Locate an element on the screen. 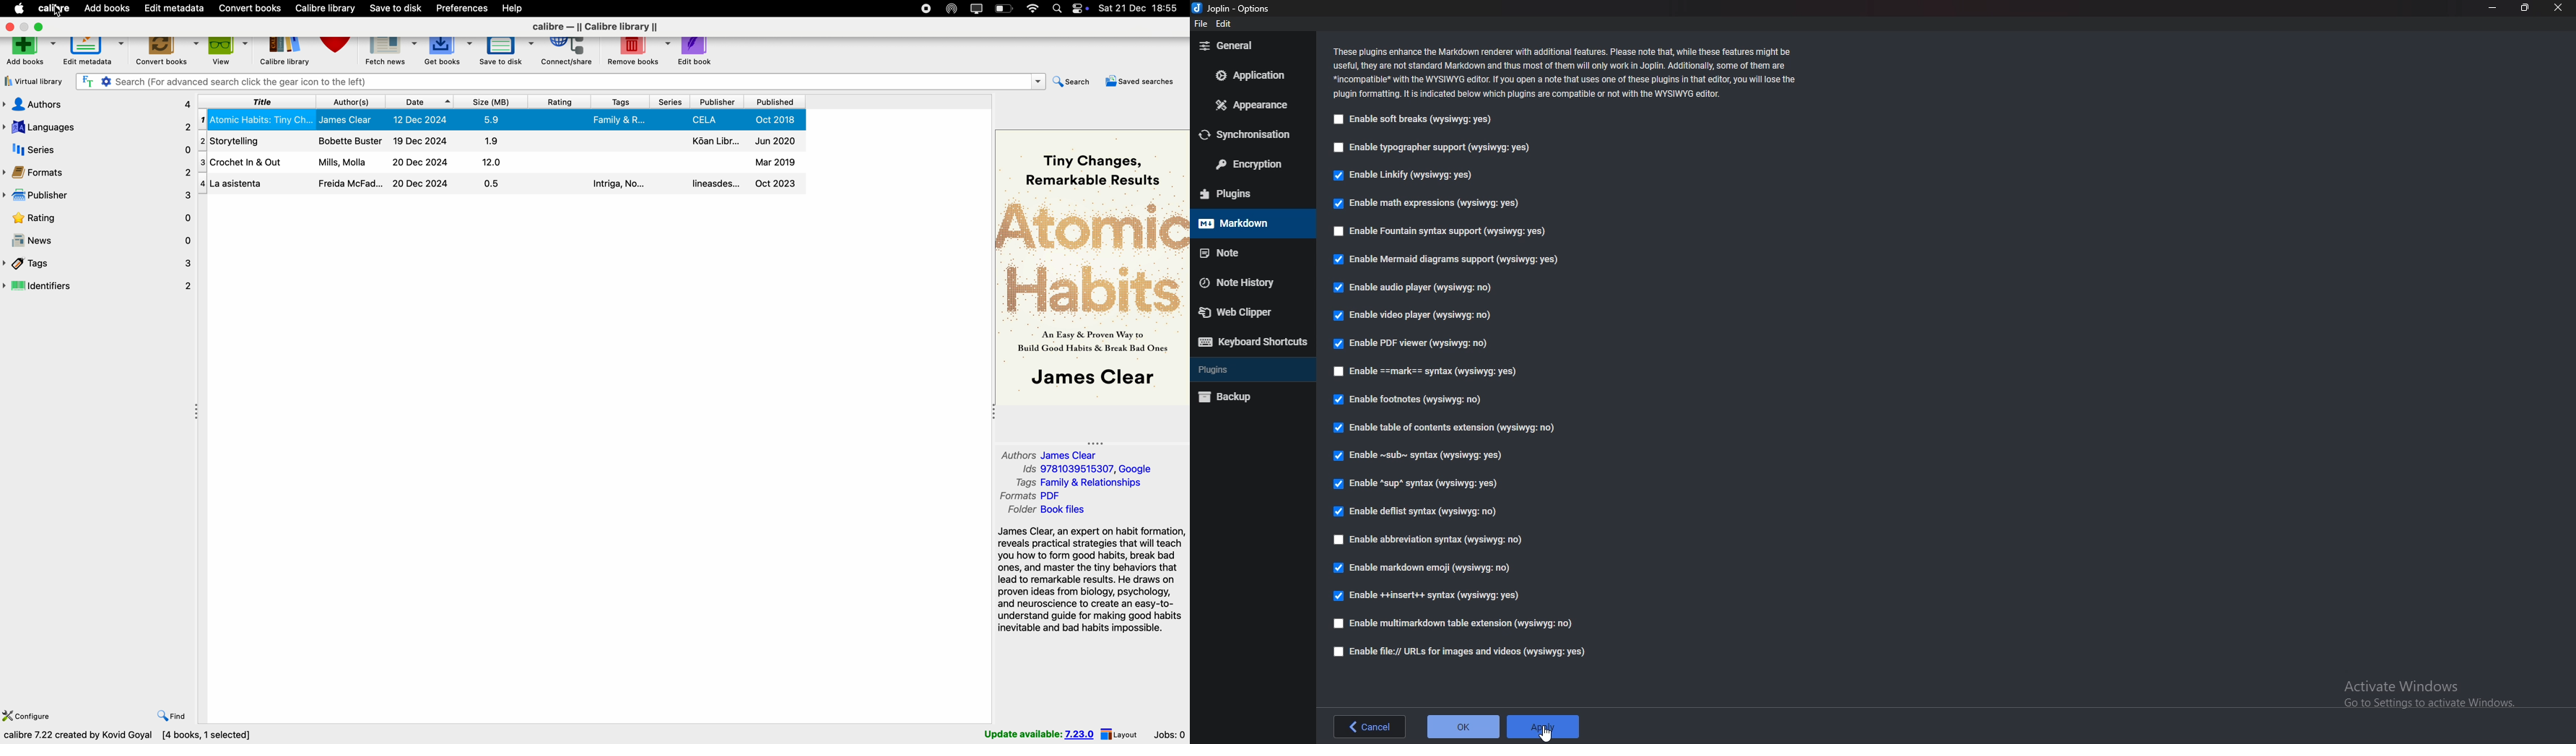  Enable table of contents extension is located at coordinates (1446, 431).